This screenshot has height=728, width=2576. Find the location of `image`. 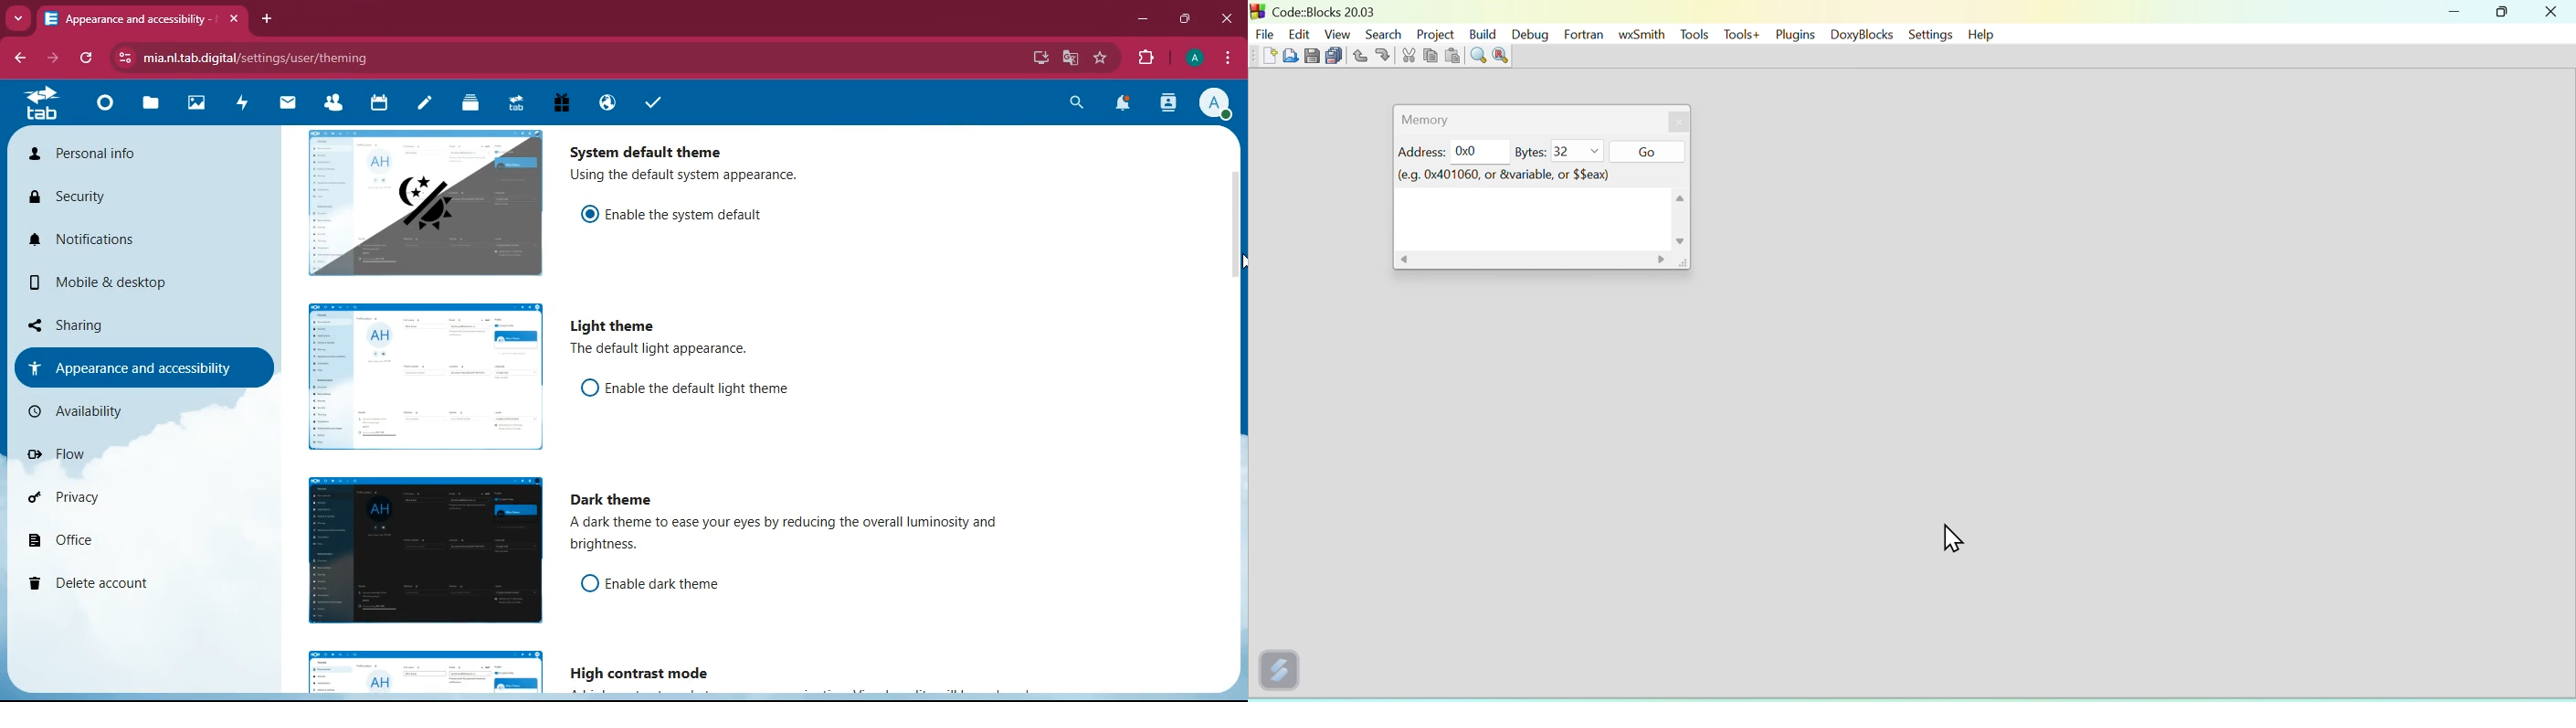

image is located at coordinates (421, 549).